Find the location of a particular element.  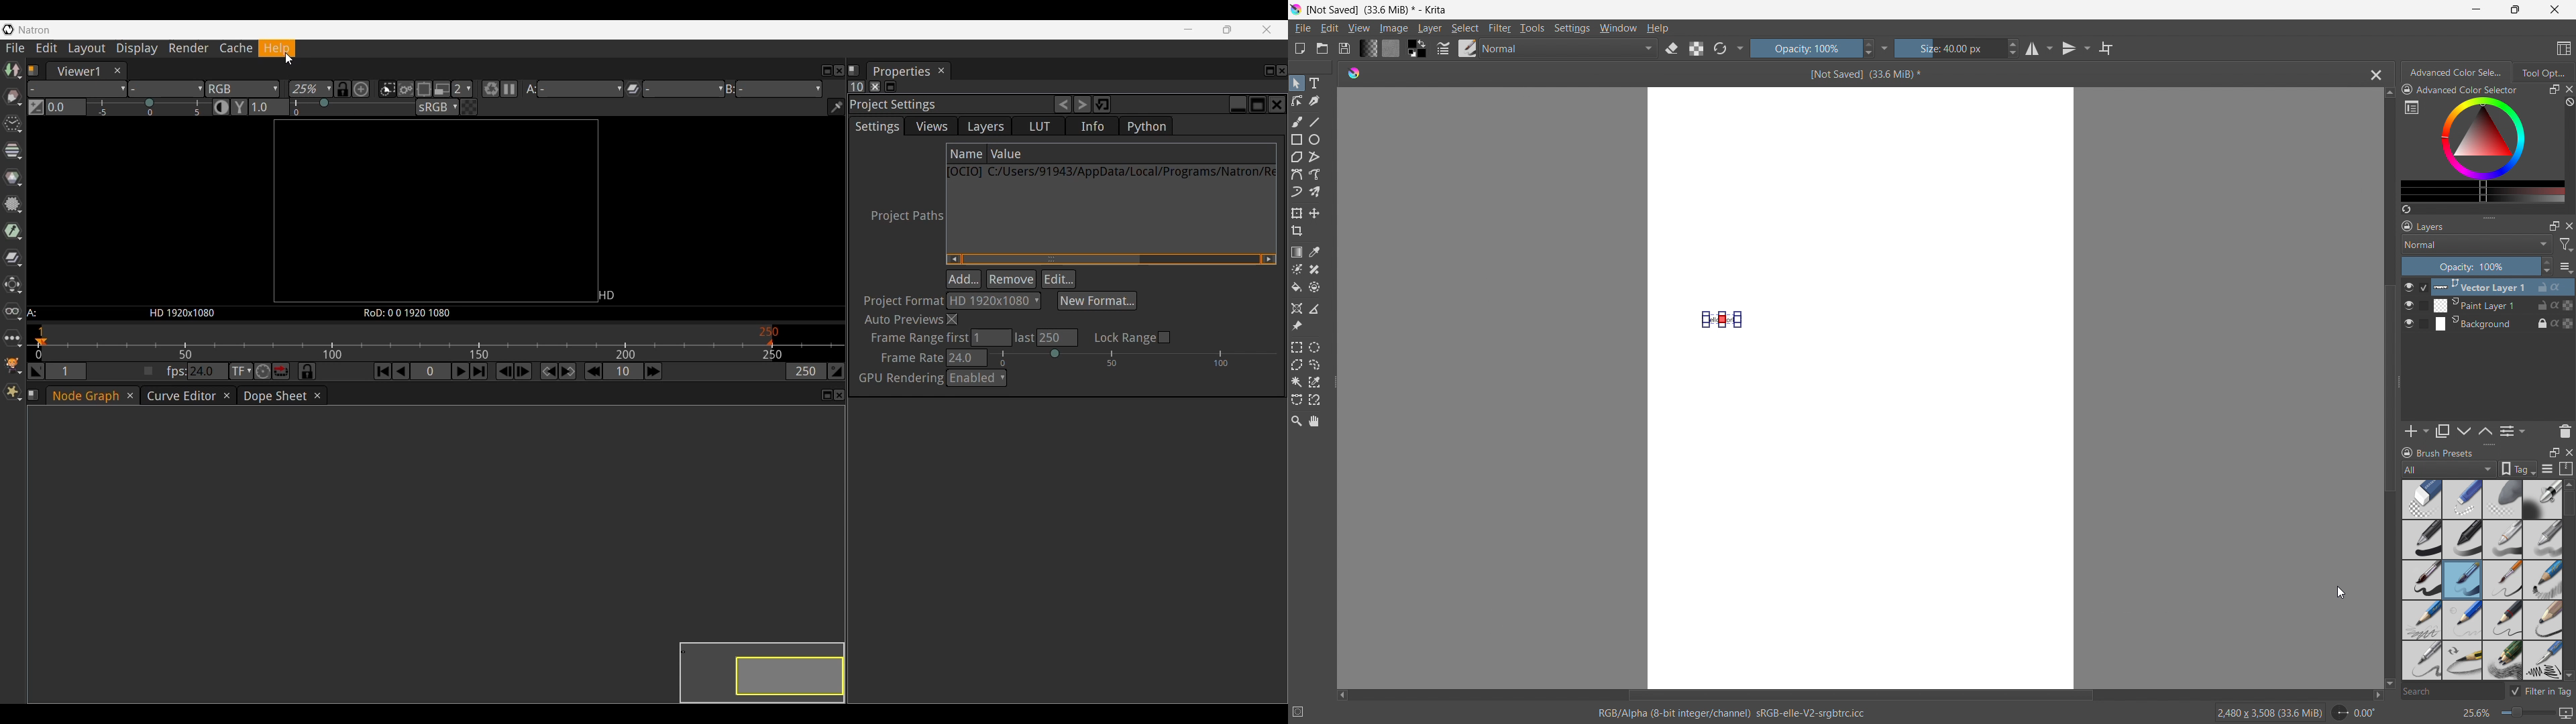

light blur is located at coordinates (2462, 499).